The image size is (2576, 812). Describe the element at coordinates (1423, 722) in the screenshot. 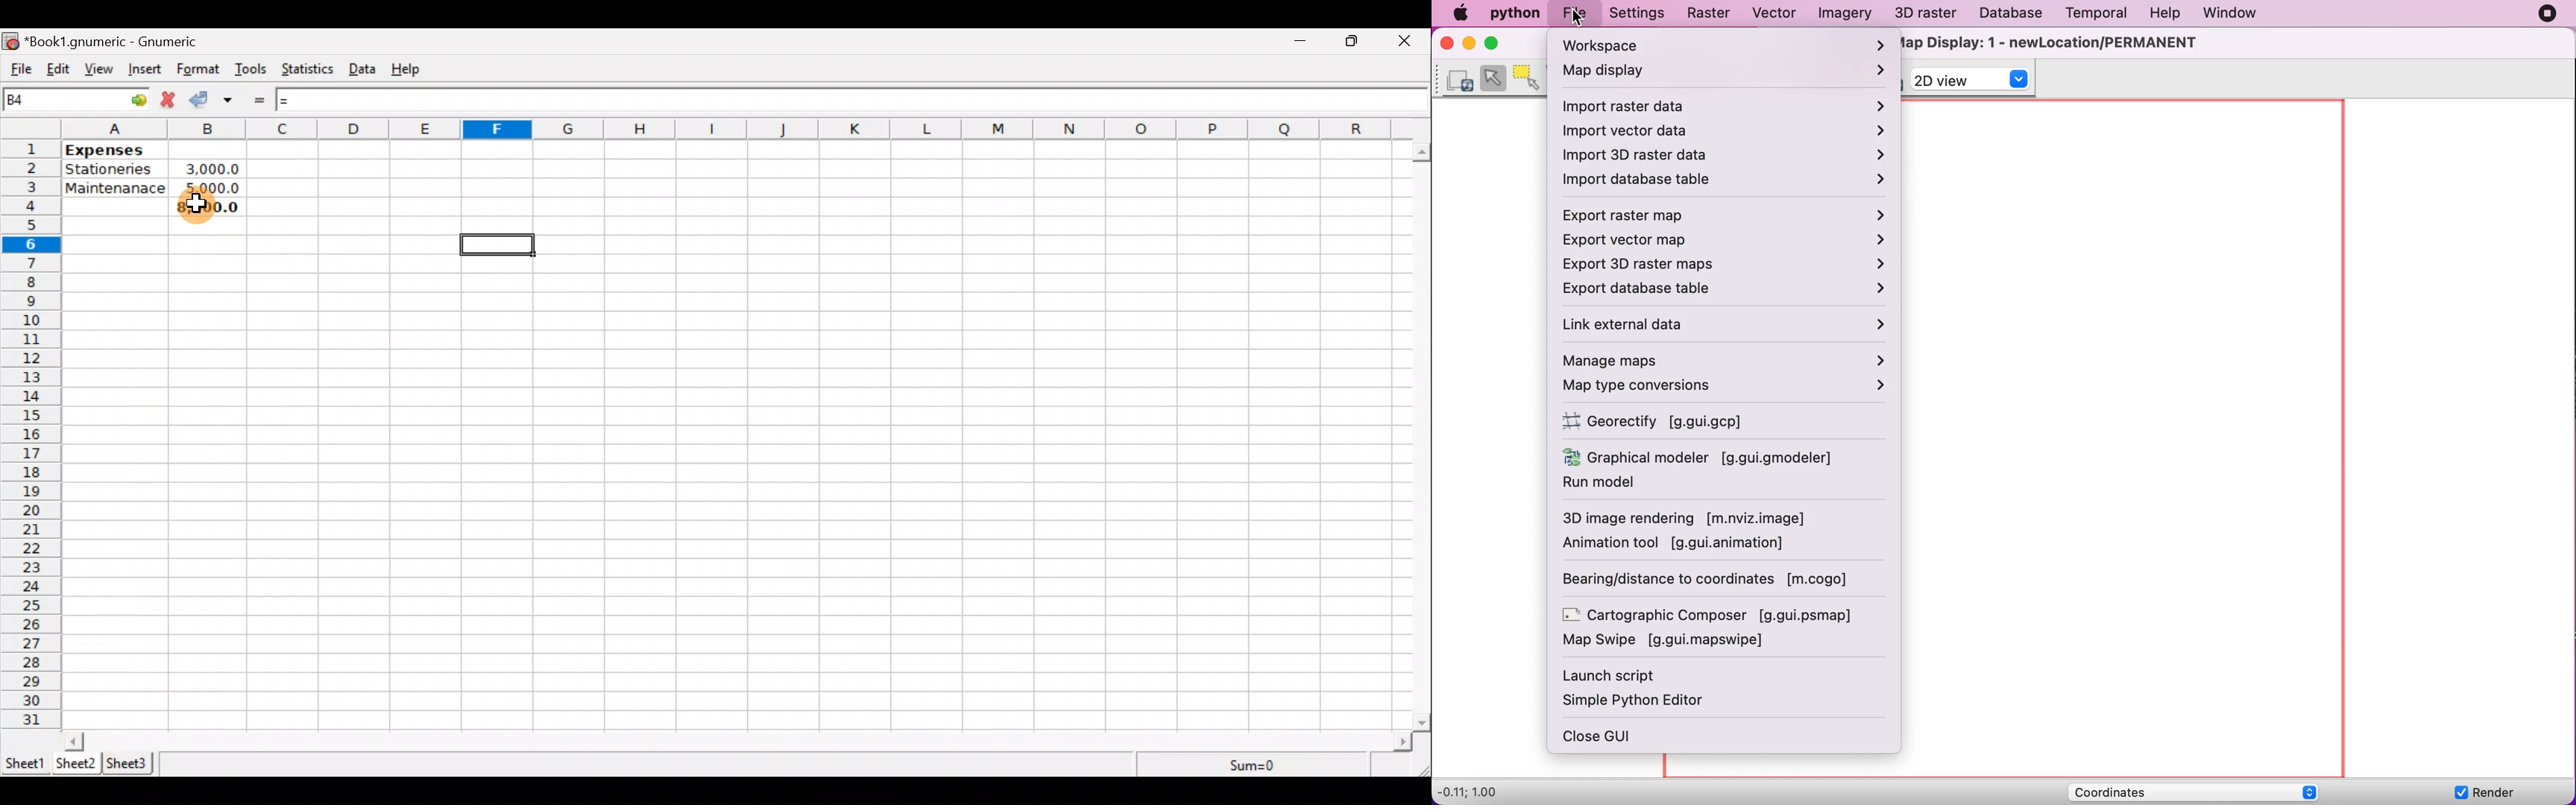

I see `scroll down` at that location.